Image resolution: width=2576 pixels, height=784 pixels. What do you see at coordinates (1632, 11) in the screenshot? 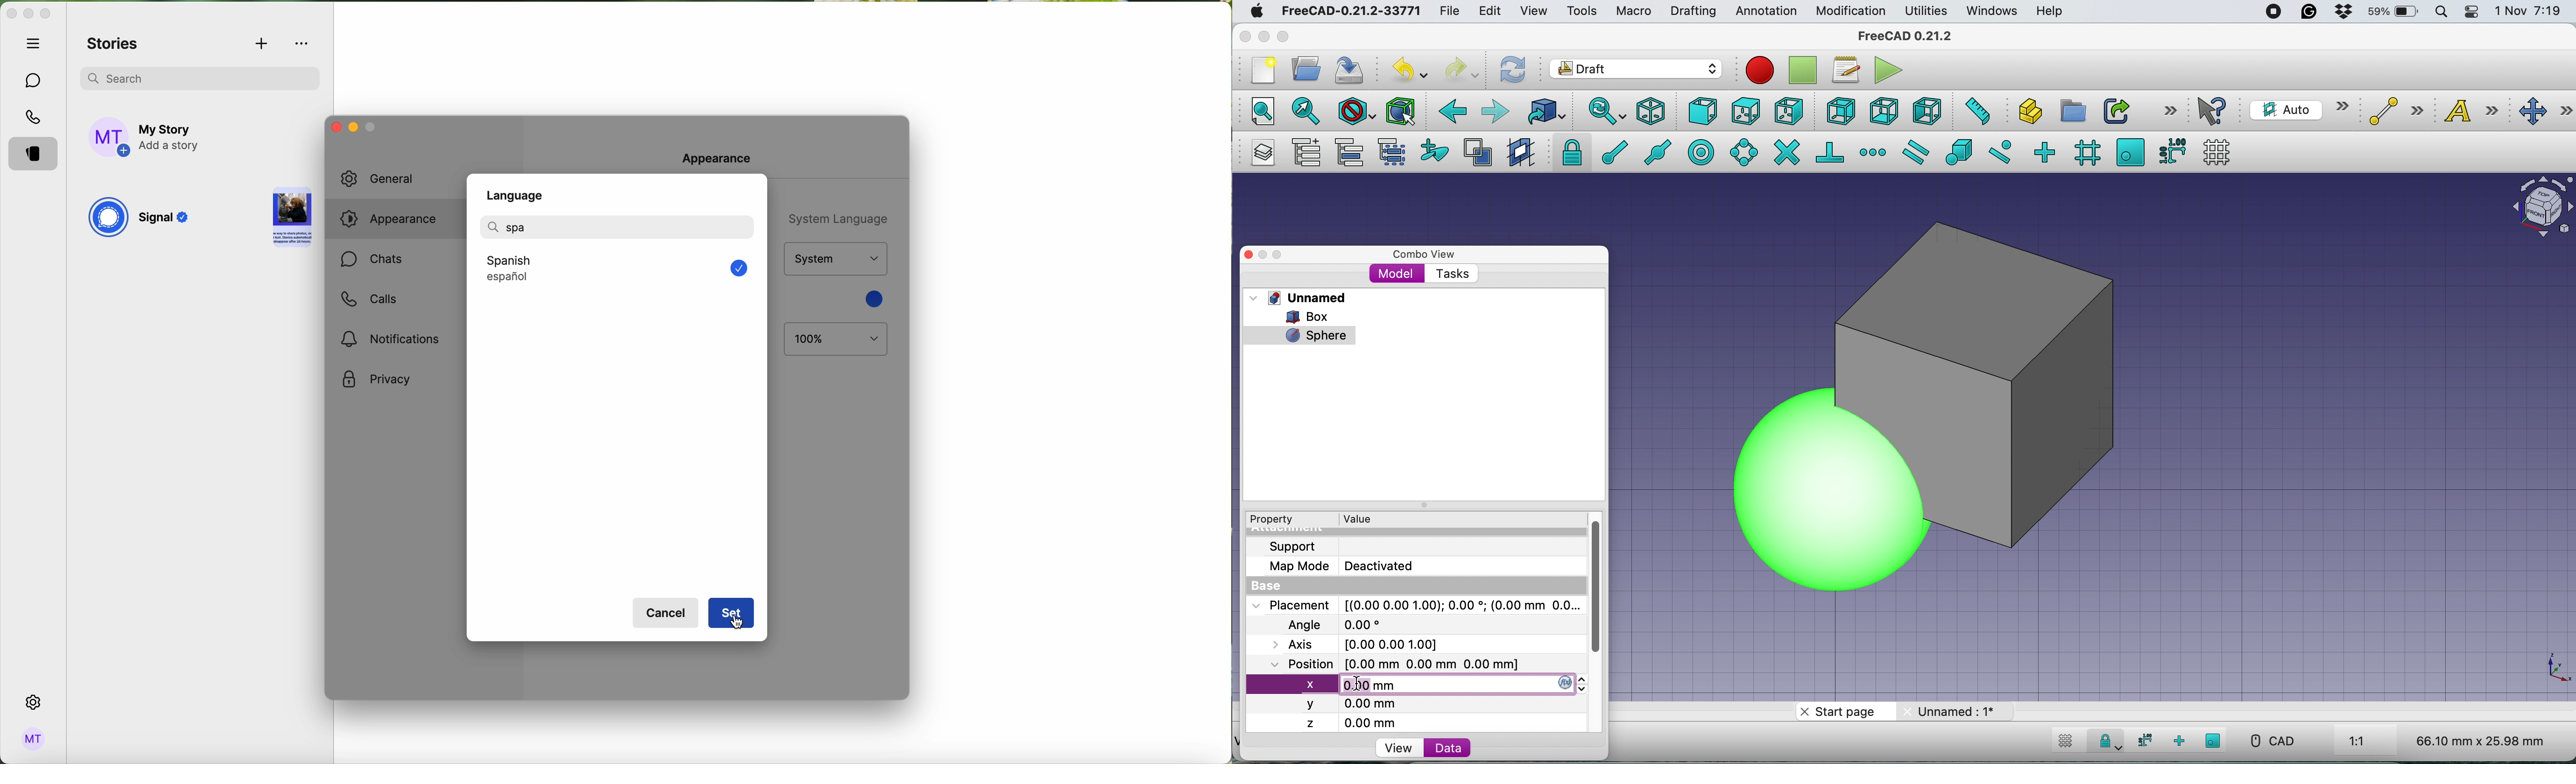
I see `macro` at bounding box center [1632, 11].